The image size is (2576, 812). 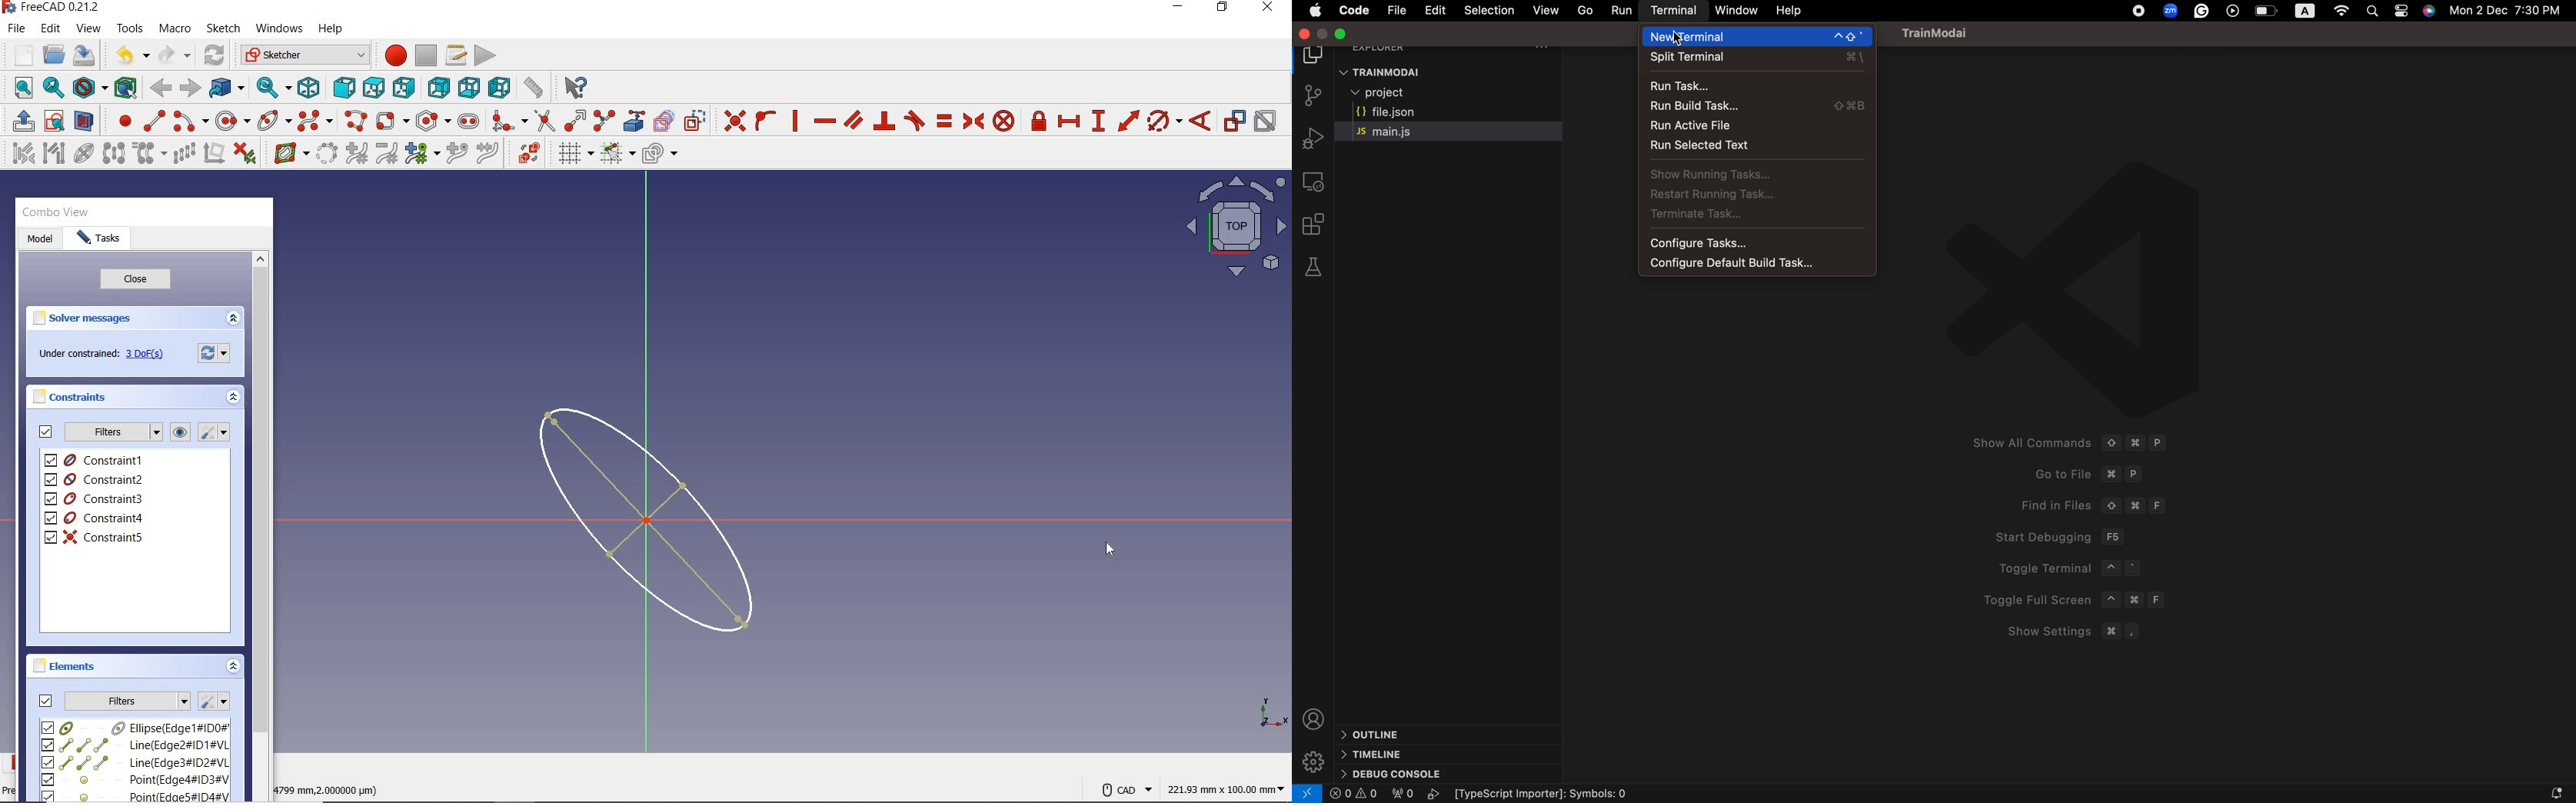 I want to click on Toggle, so click(x=2403, y=12).